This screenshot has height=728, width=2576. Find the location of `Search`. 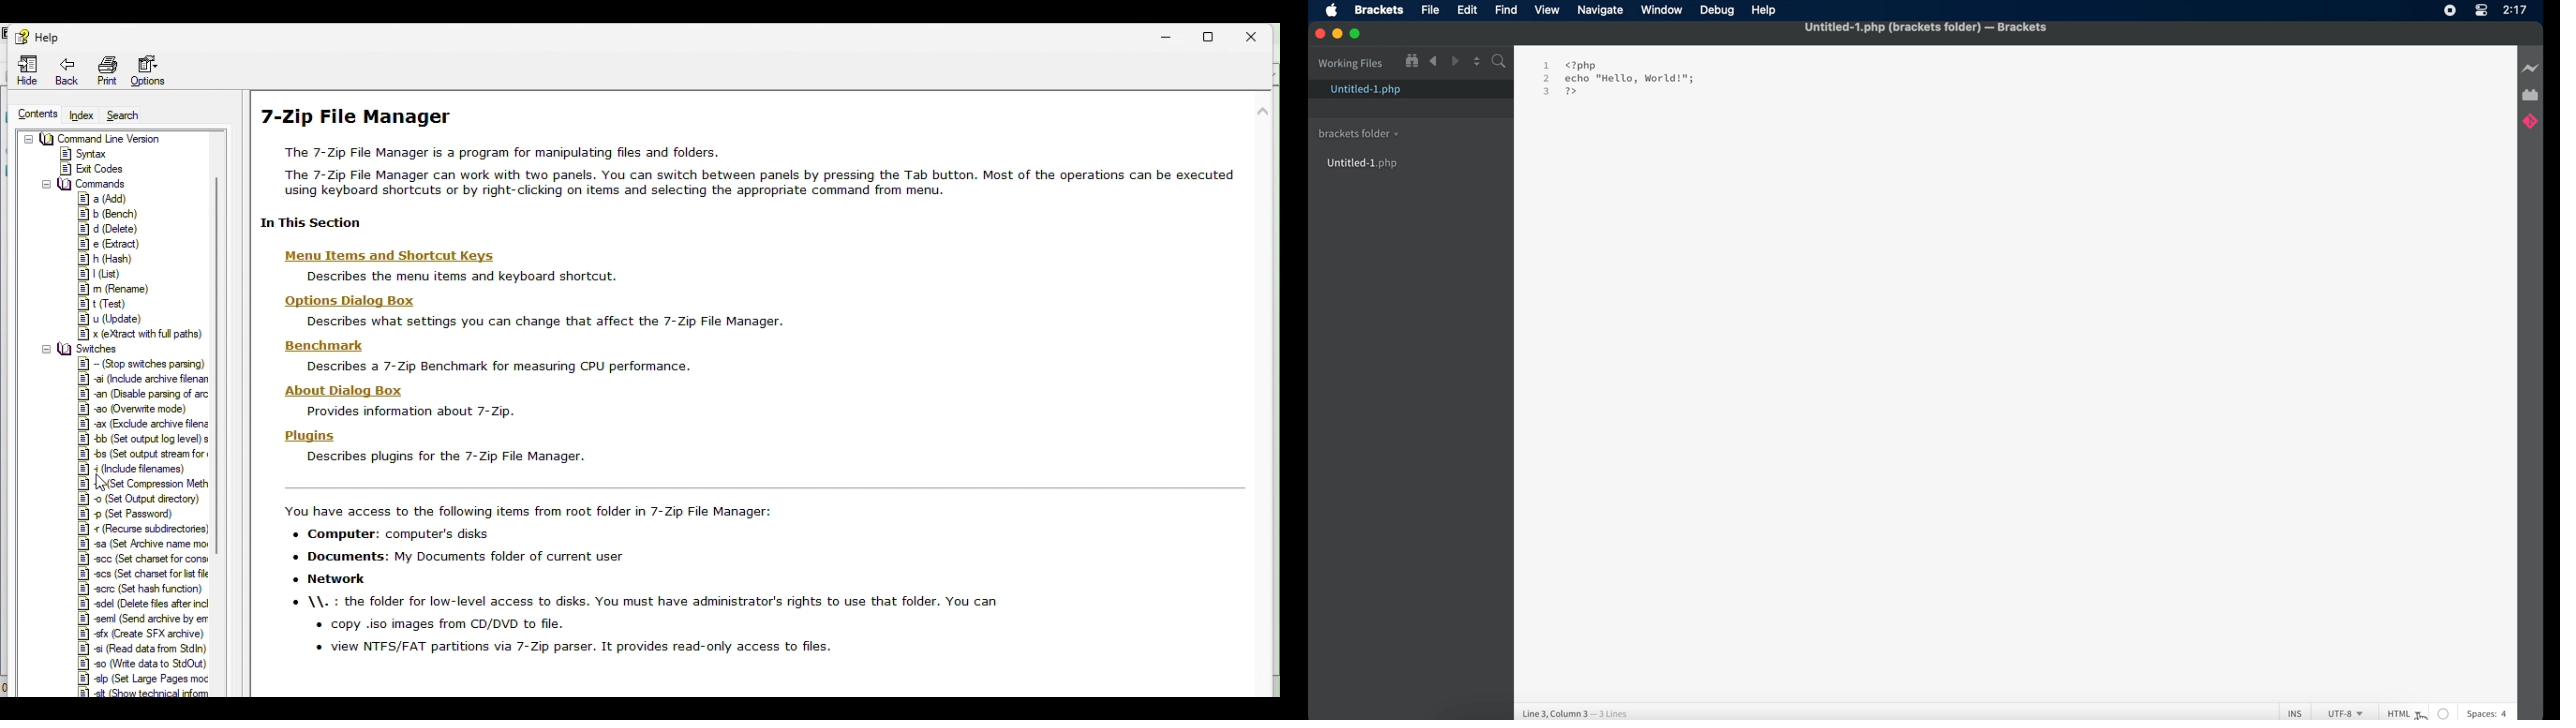

Search is located at coordinates (131, 113).